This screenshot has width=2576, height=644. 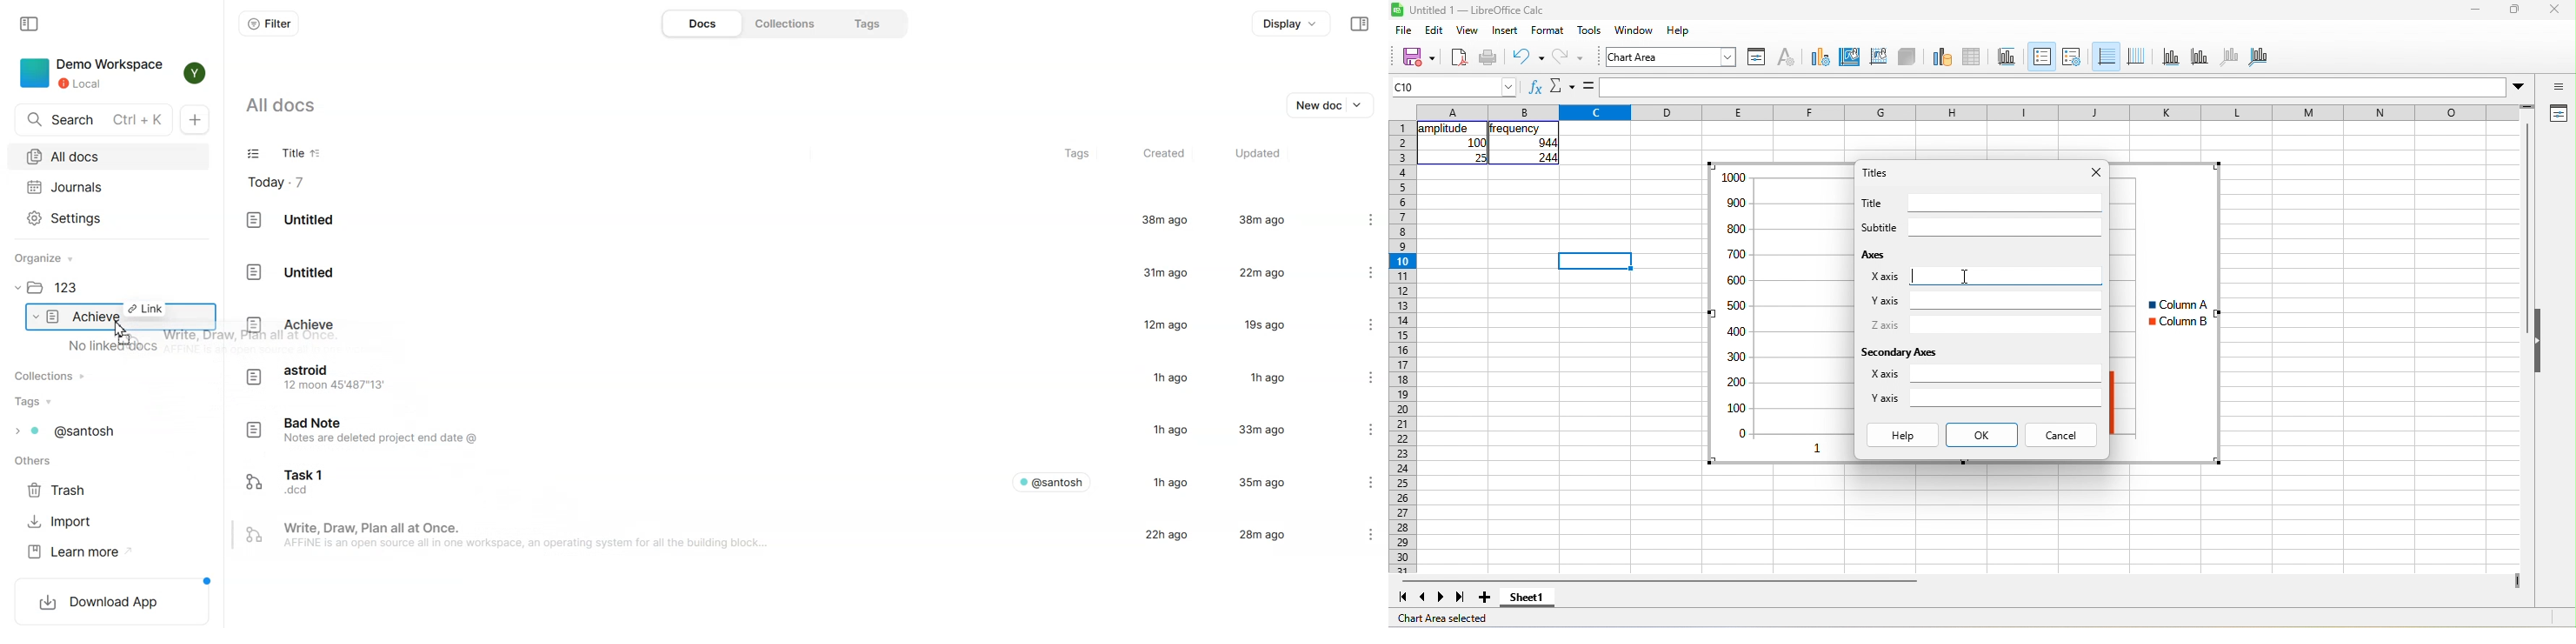 I want to click on window, so click(x=1634, y=30).